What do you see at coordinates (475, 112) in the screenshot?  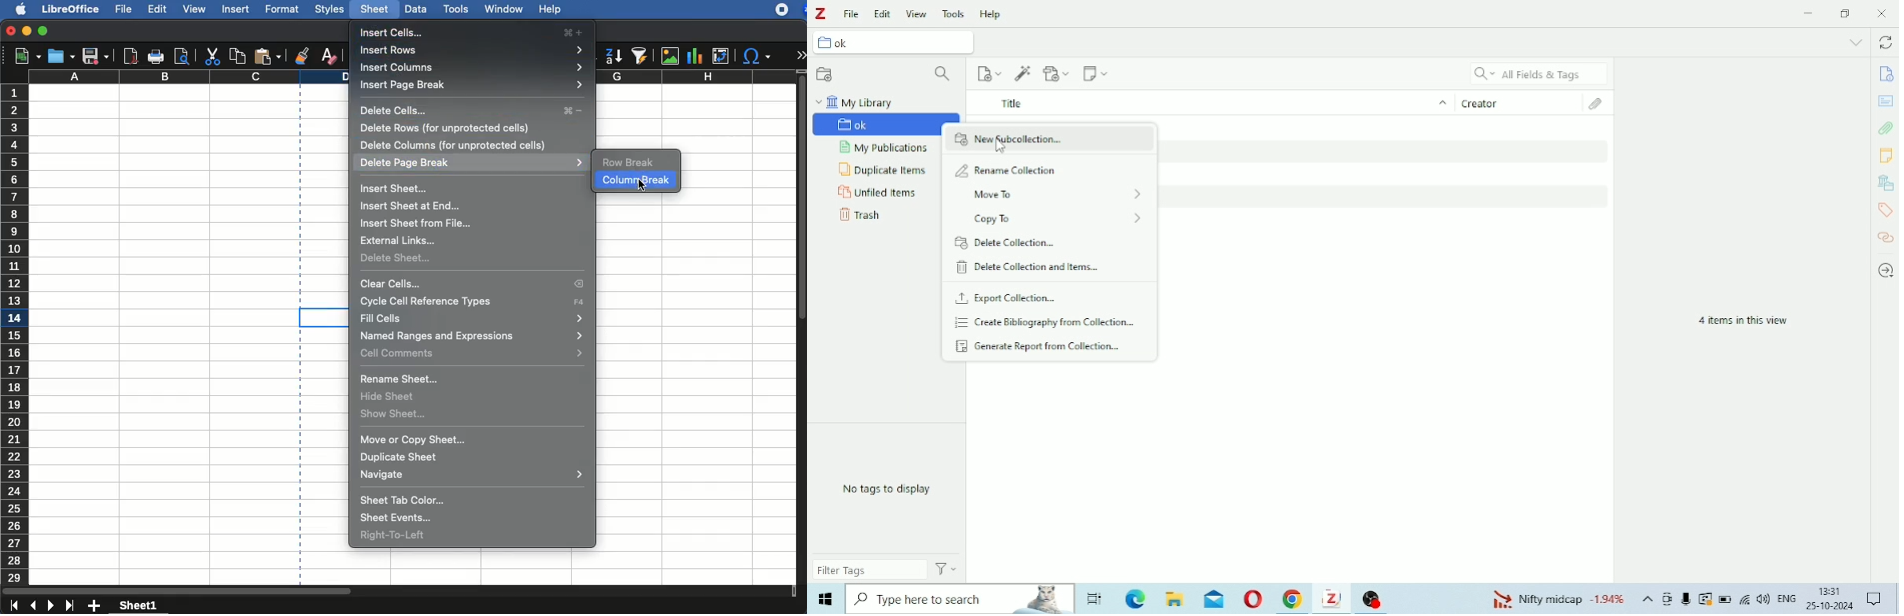 I see `delete cells` at bounding box center [475, 112].